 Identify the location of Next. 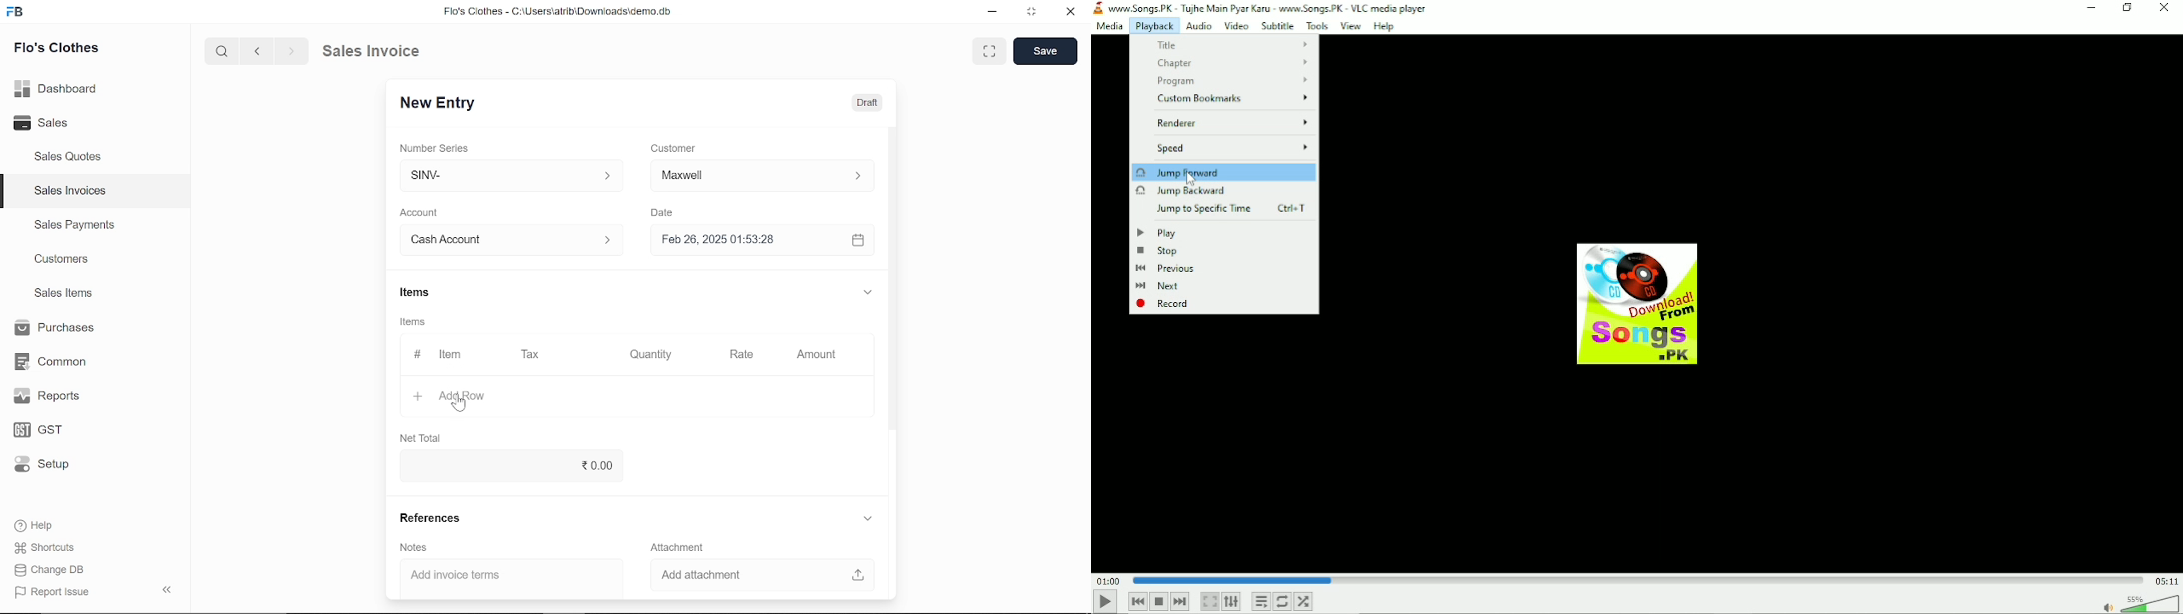
(1180, 602).